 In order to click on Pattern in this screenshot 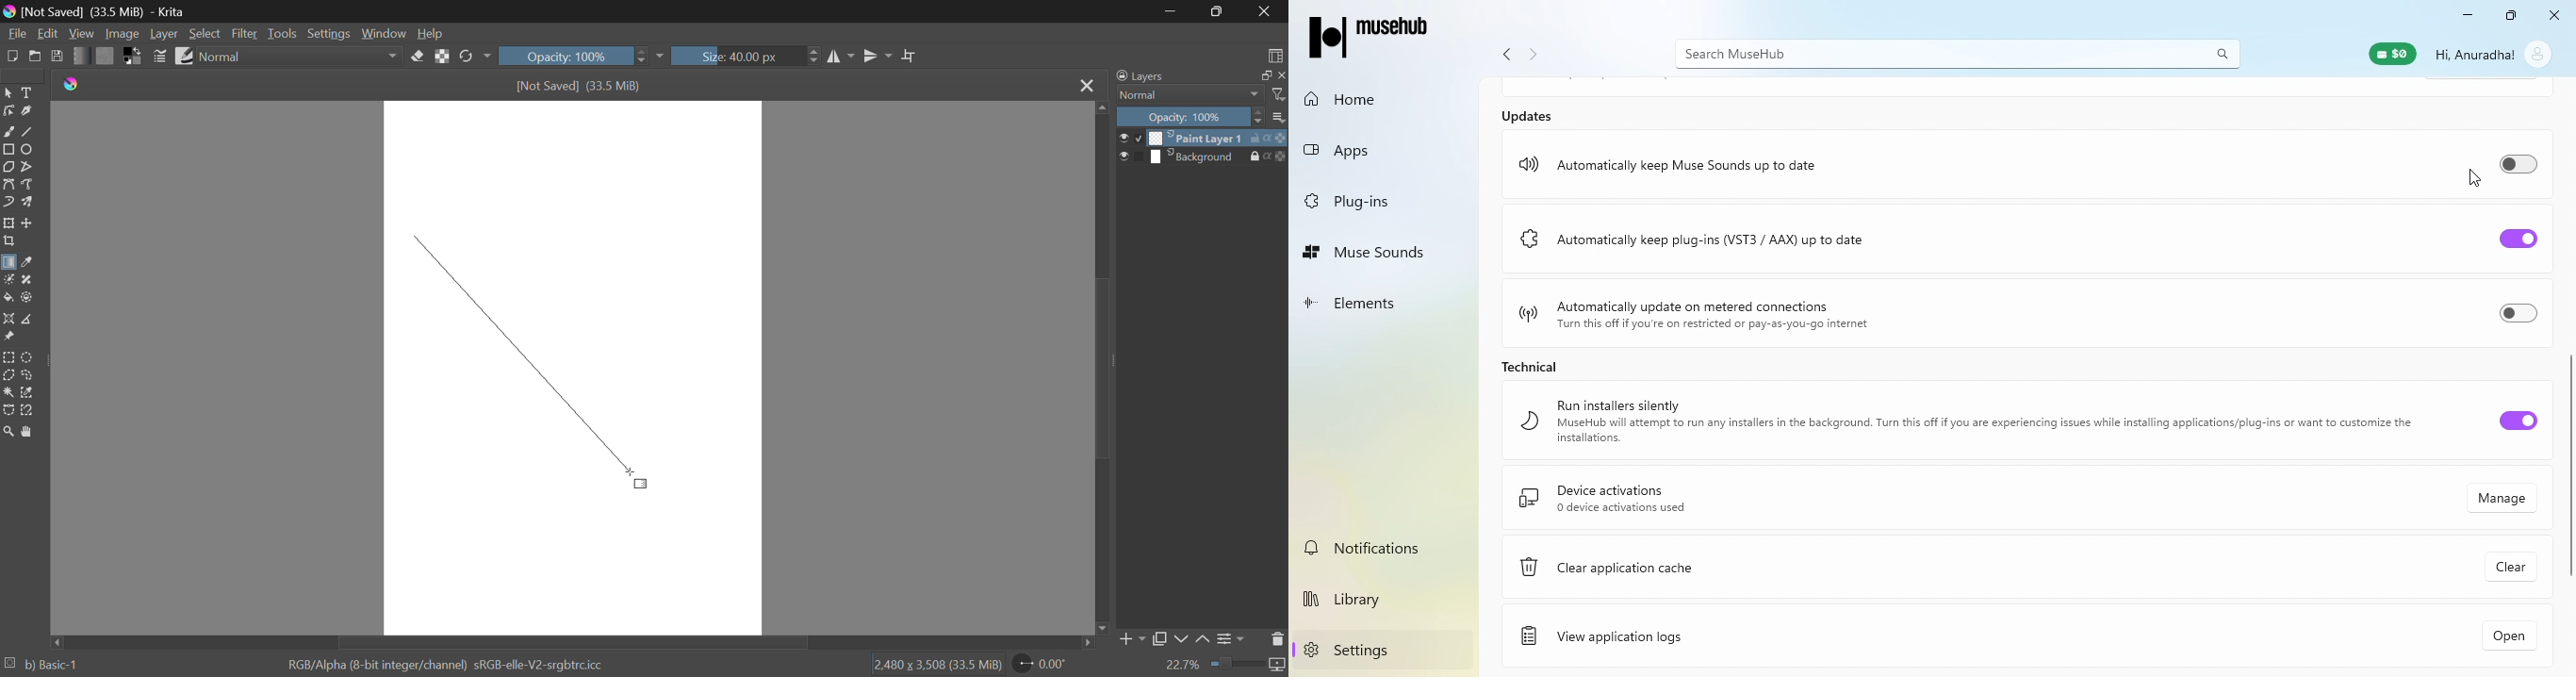, I will do `click(105, 56)`.